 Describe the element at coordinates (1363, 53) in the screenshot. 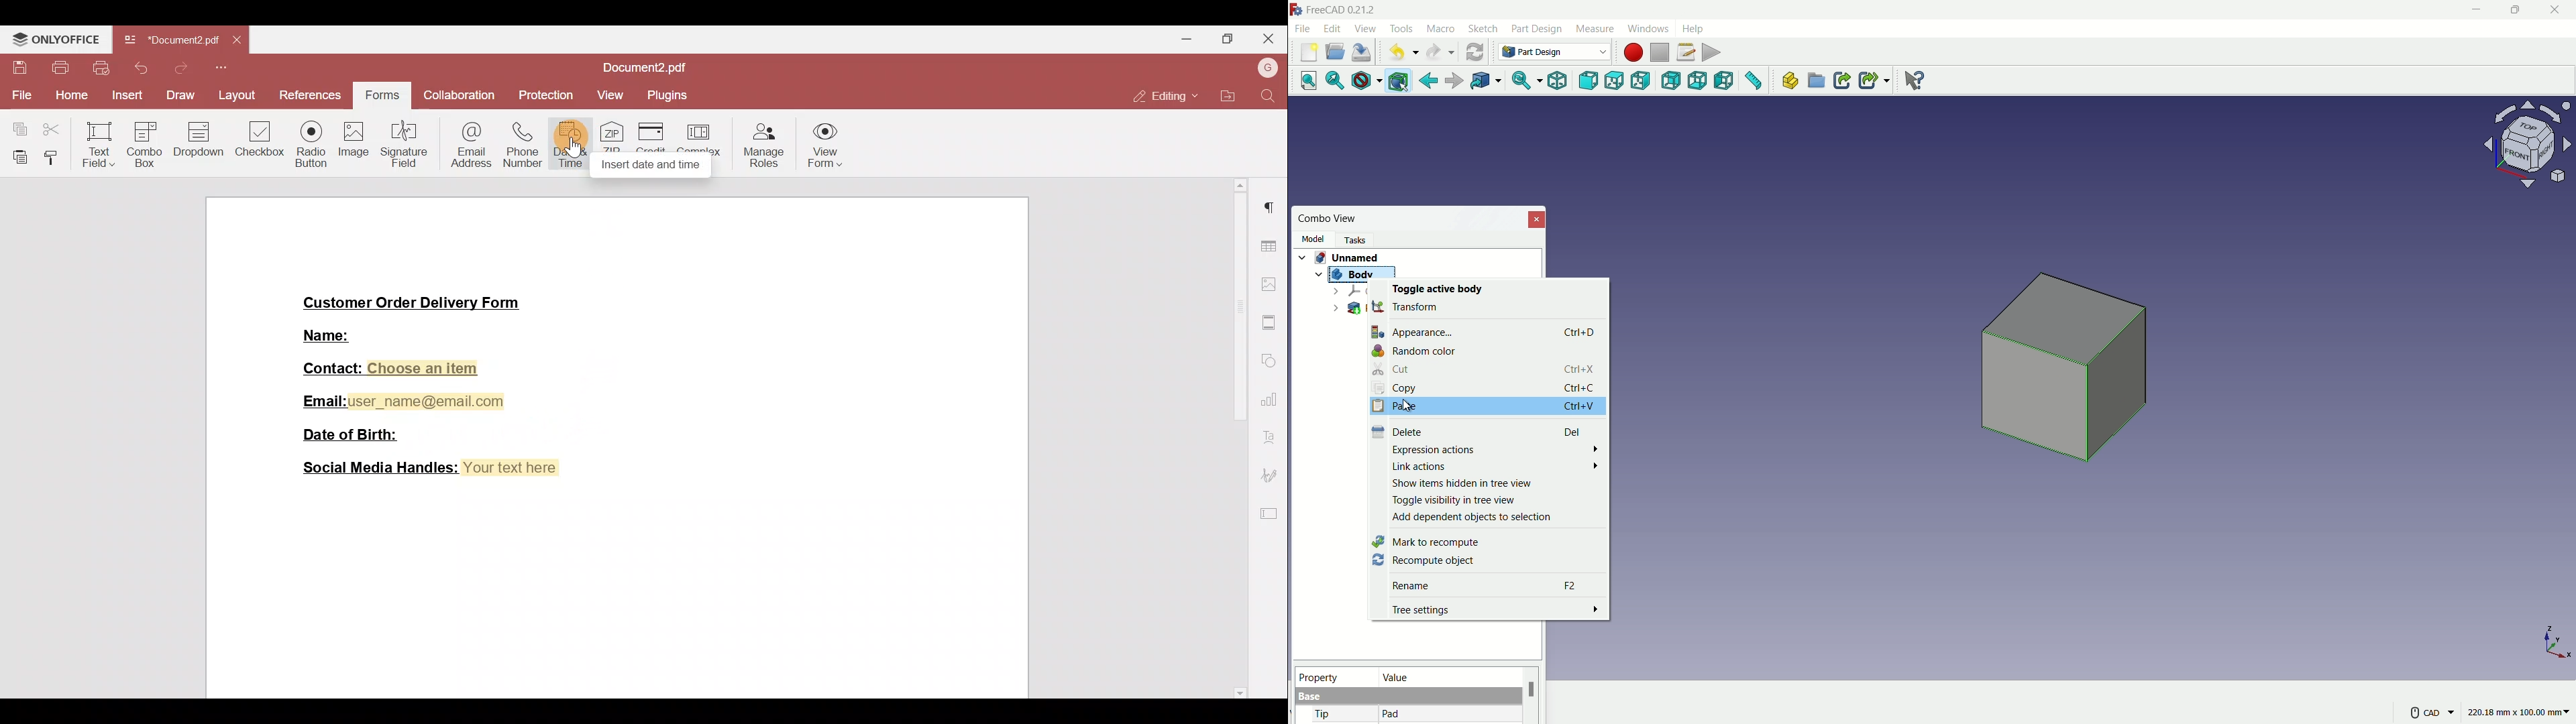

I see `save file` at that location.